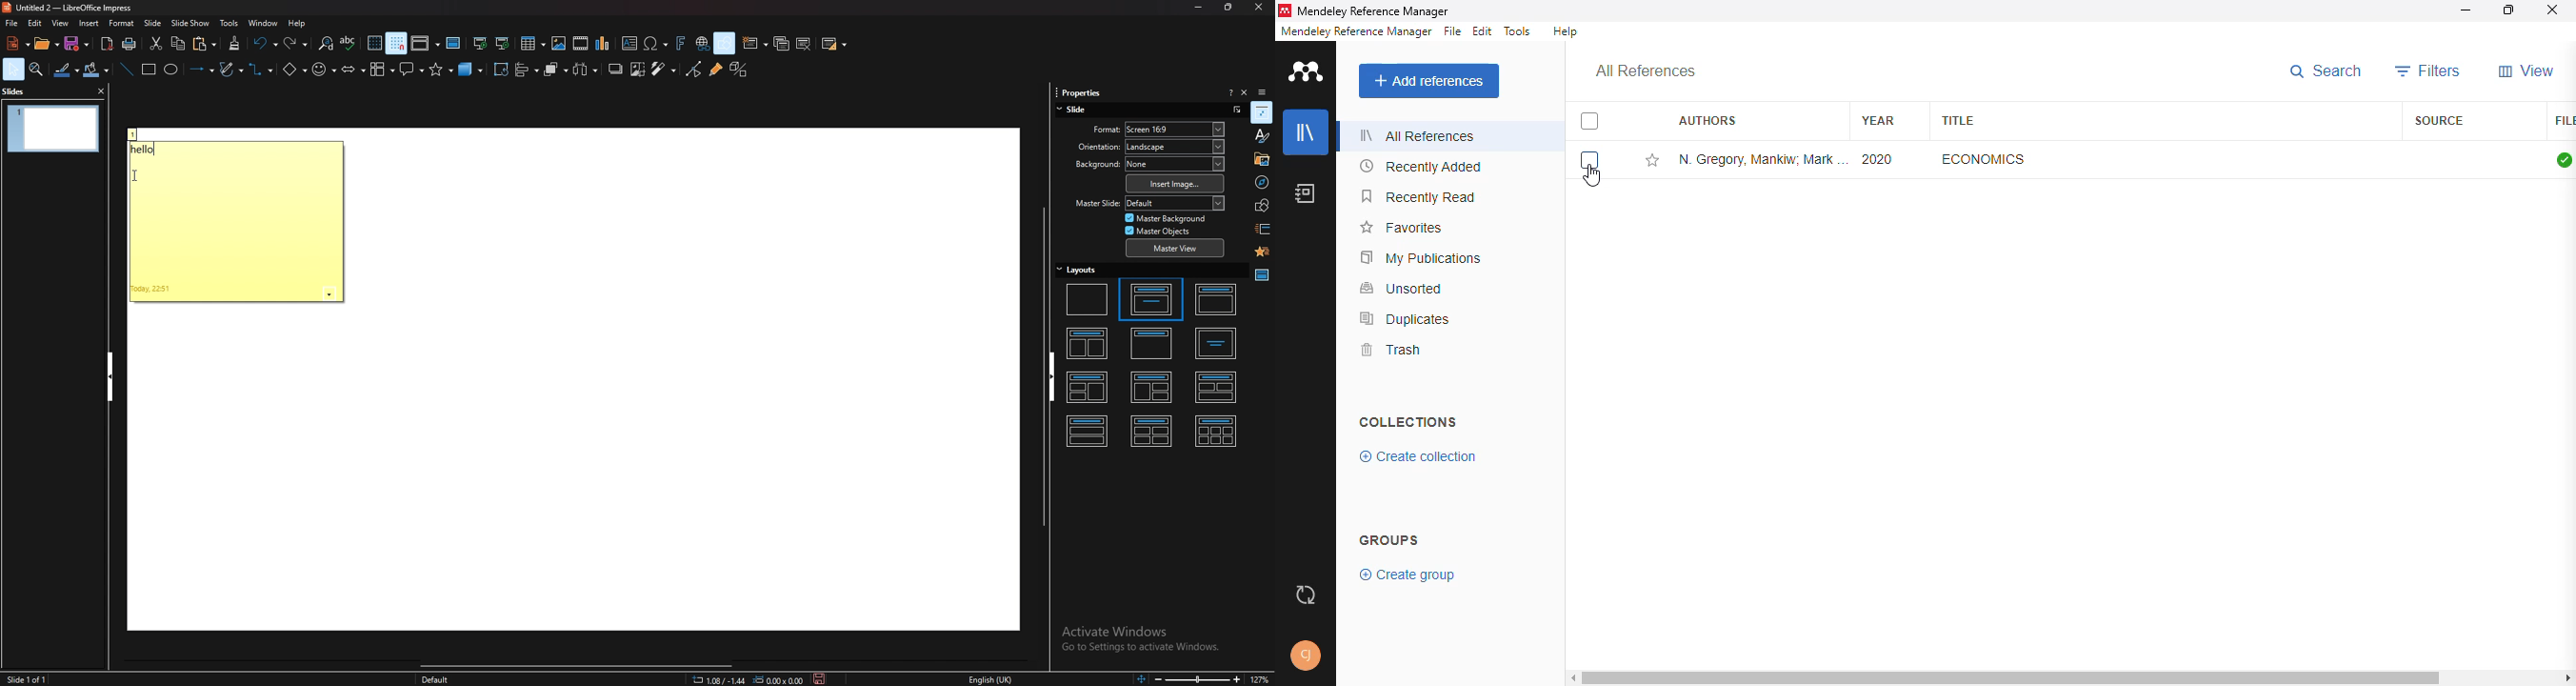 The width and height of the screenshot is (2576, 700). Describe the element at coordinates (1403, 288) in the screenshot. I see `unsorted` at that location.